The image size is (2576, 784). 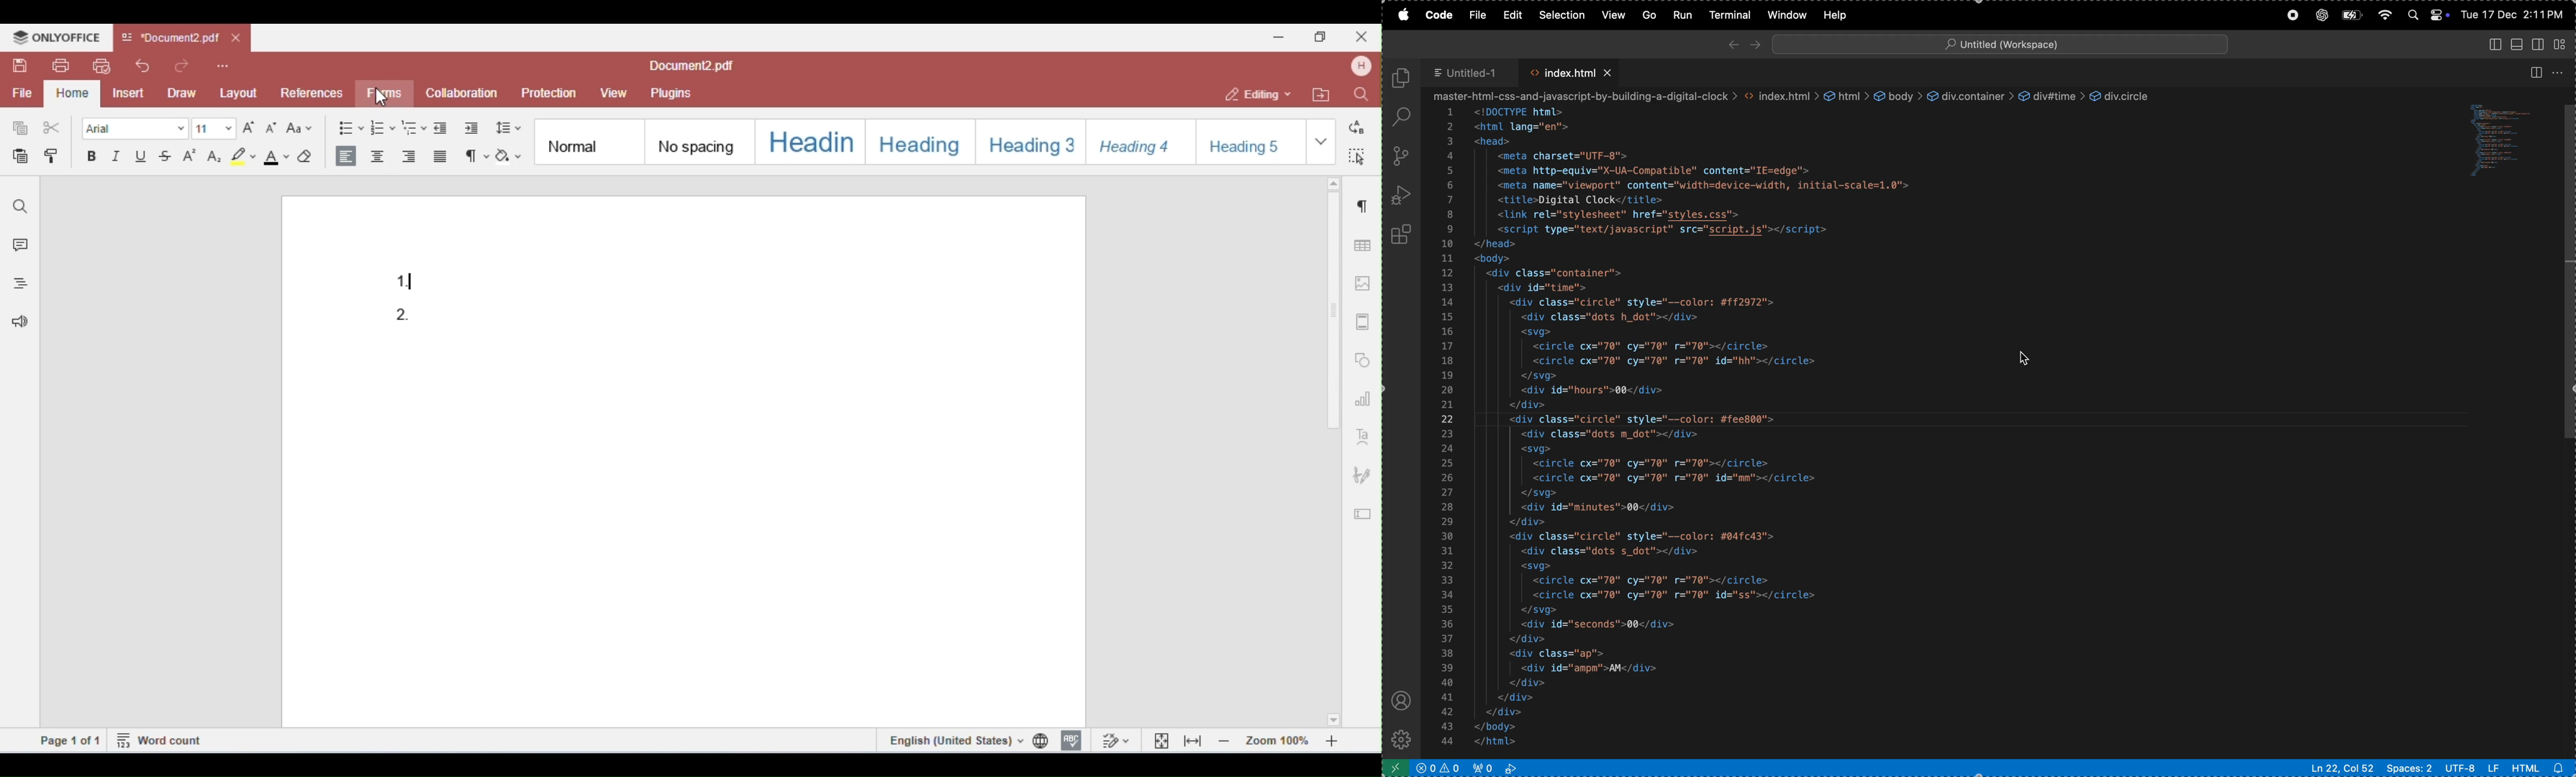 What do you see at coordinates (2319, 15) in the screenshot?
I see `chatgpt` at bounding box center [2319, 15].